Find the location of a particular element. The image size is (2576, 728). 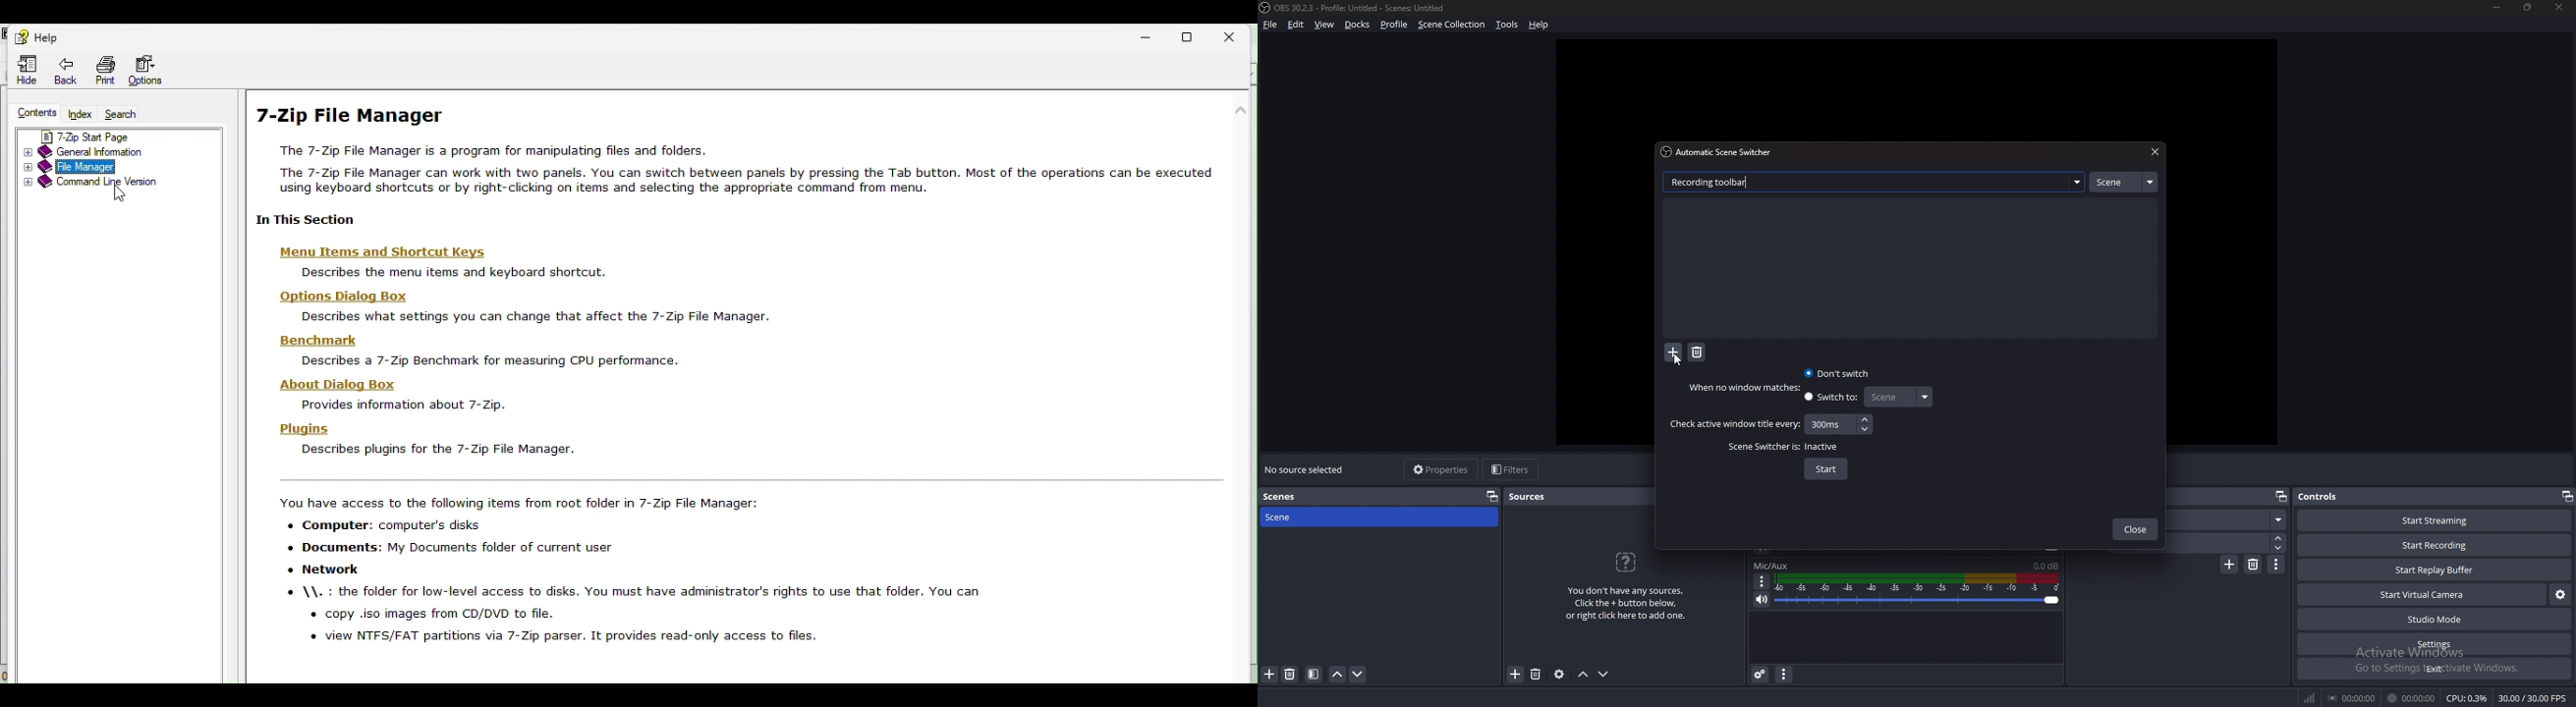

when no window matches is located at coordinates (1748, 387).